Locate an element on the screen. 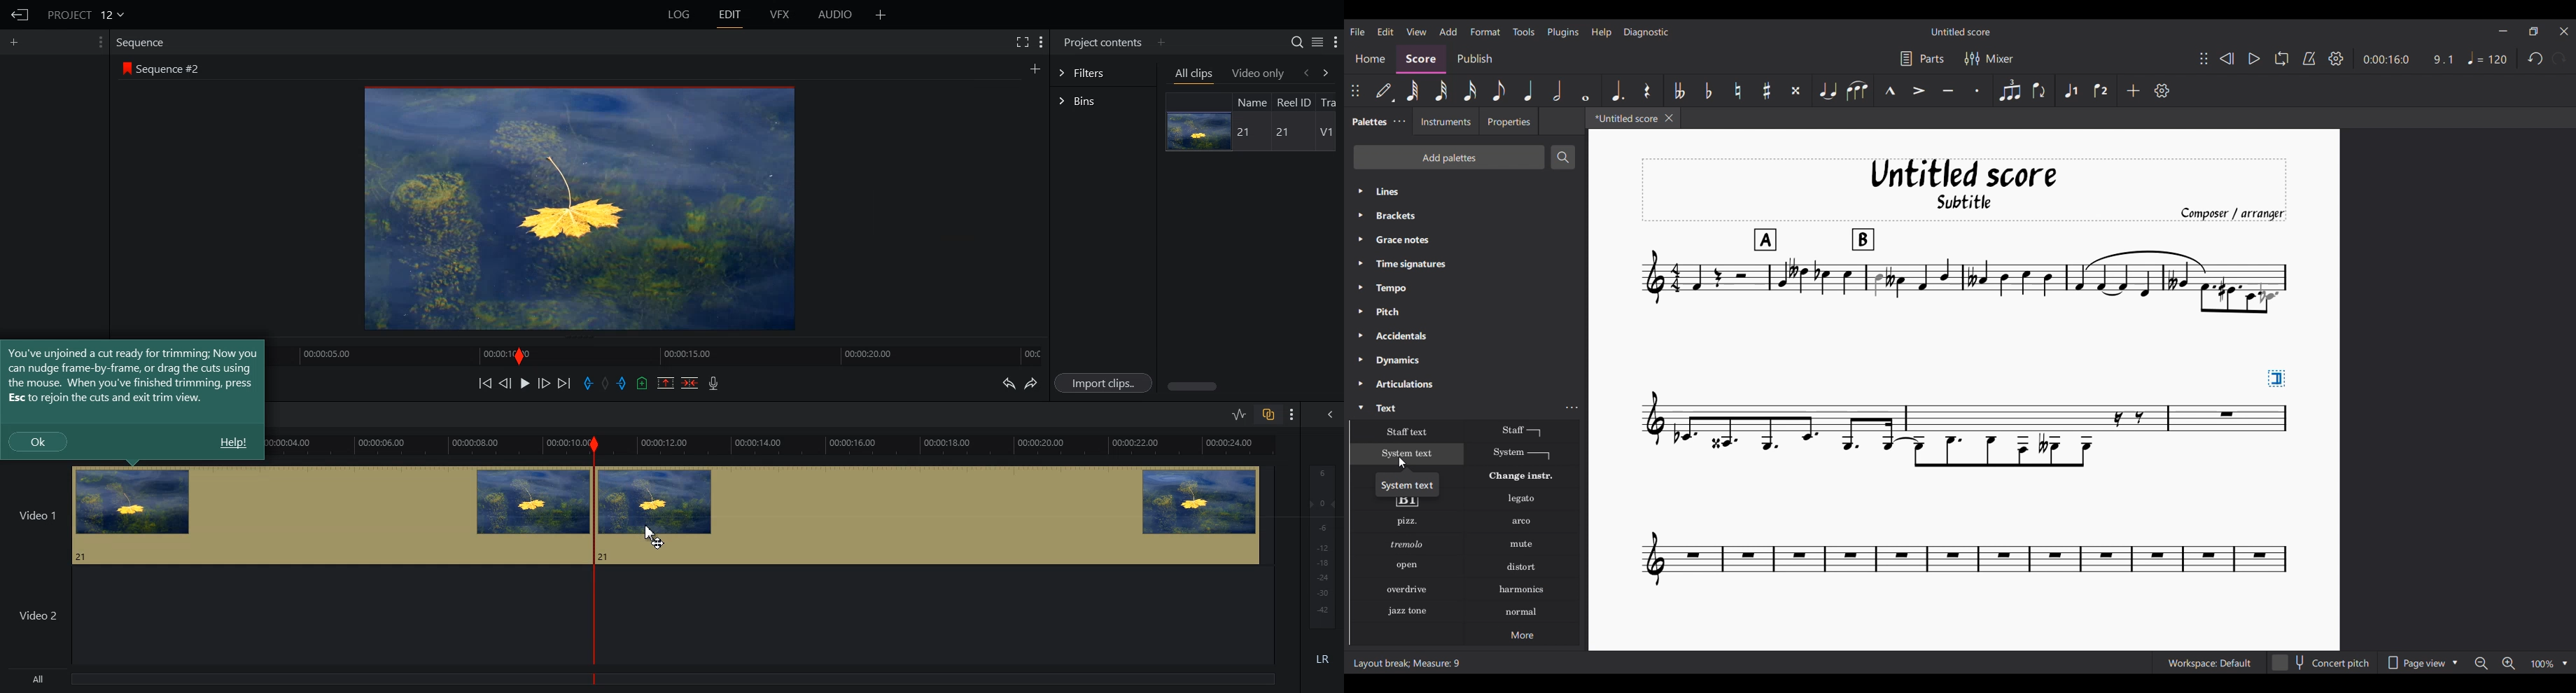 Image resolution: width=2576 pixels, height=700 pixels. Edit menu is located at coordinates (1386, 32).